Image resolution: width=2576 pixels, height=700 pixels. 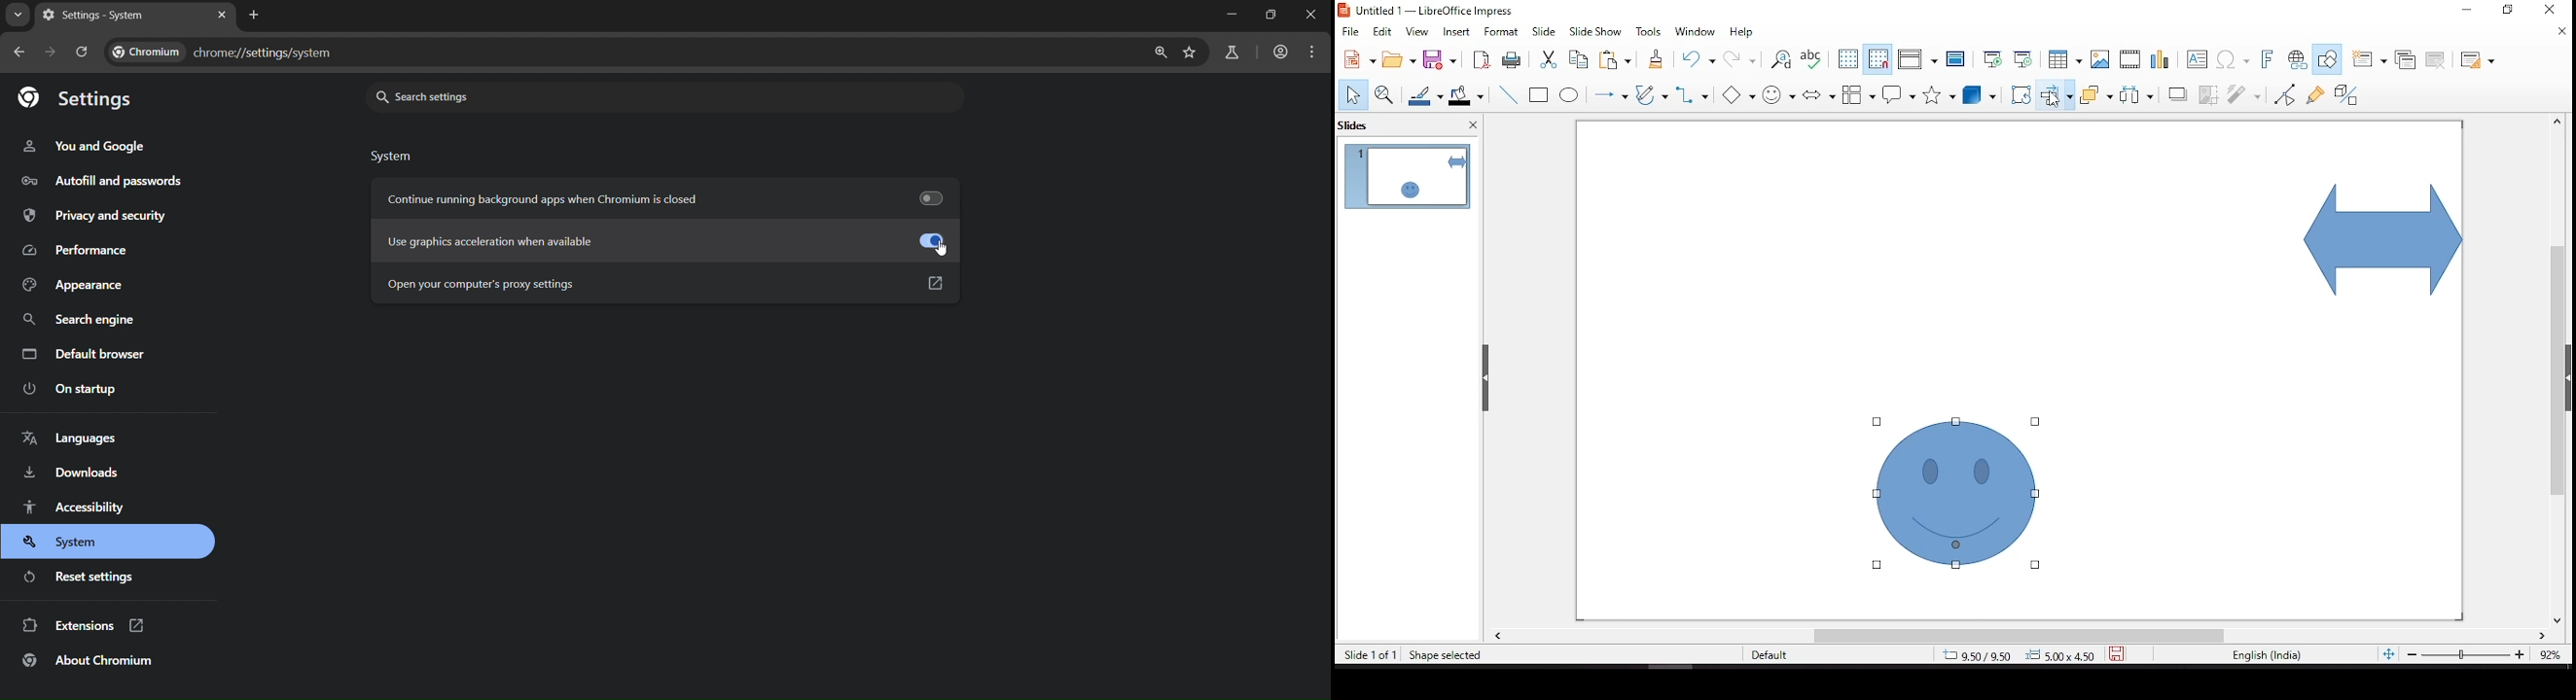 I want to click on close, so click(x=2561, y=34).